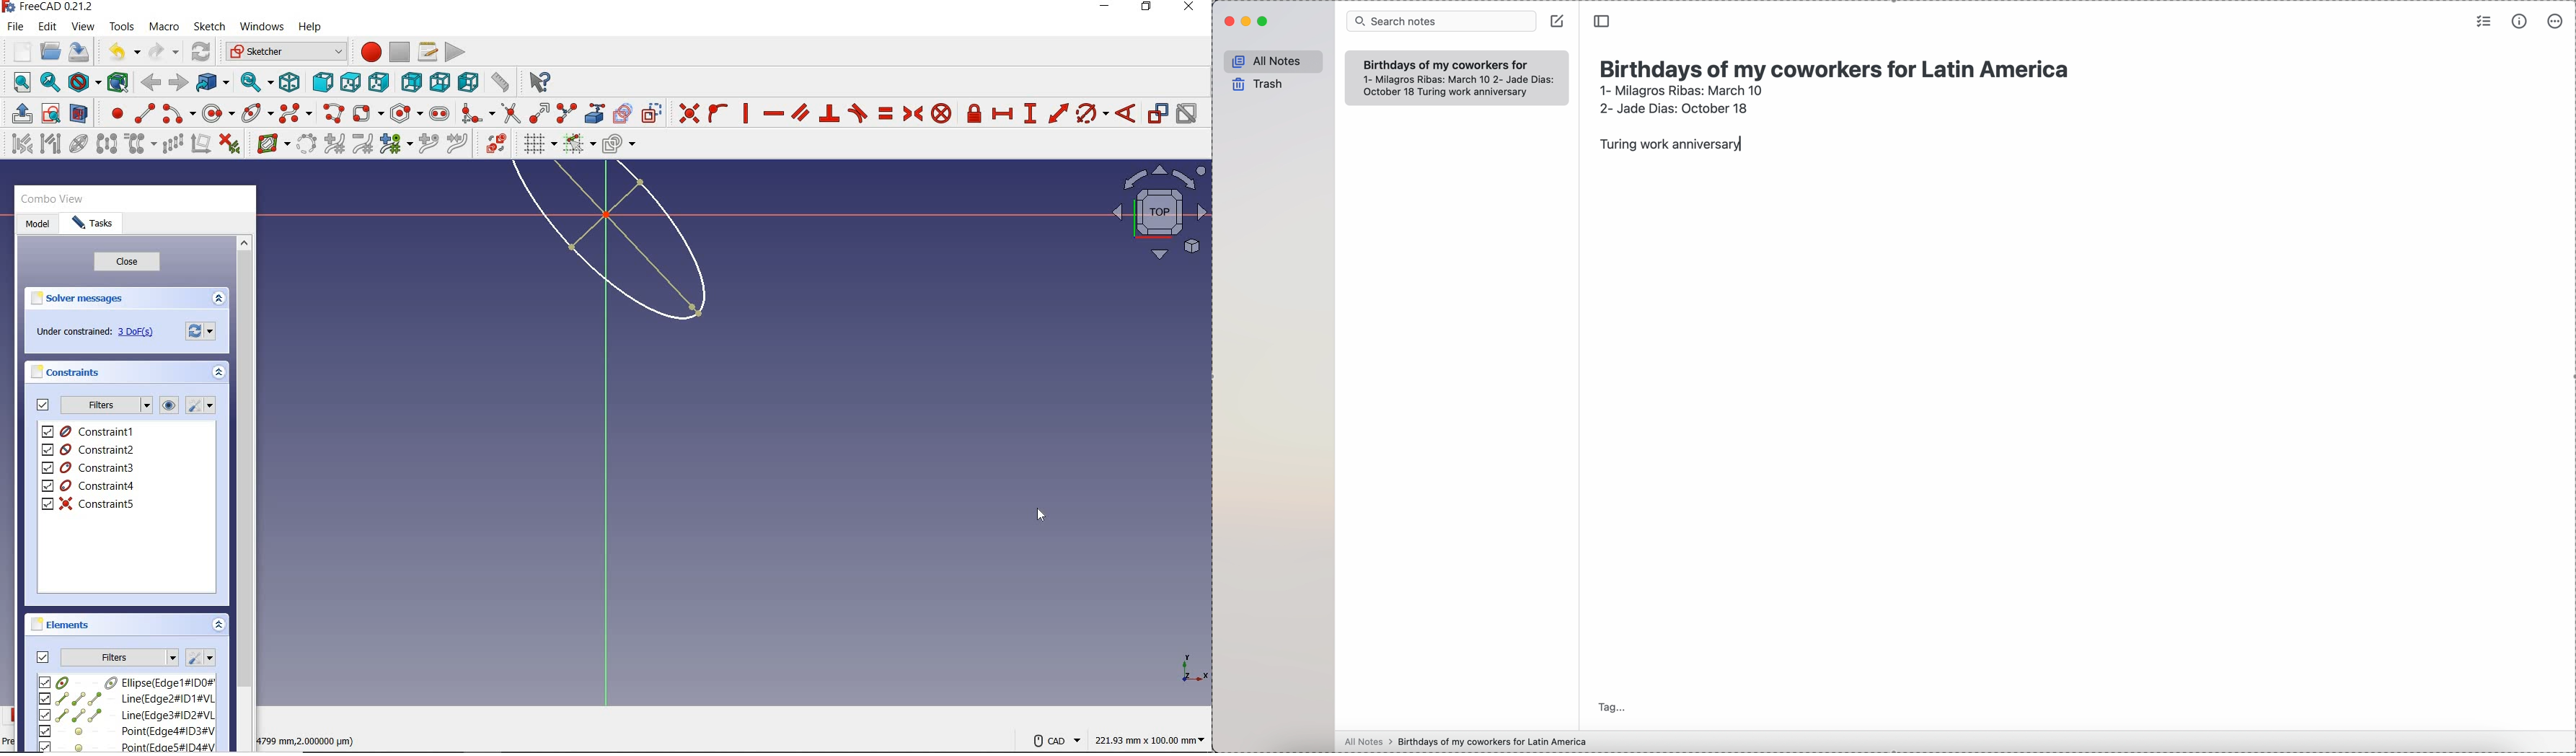  Describe the element at coordinates (1104, 6) in the screenshot. I see `minimize` at that location.